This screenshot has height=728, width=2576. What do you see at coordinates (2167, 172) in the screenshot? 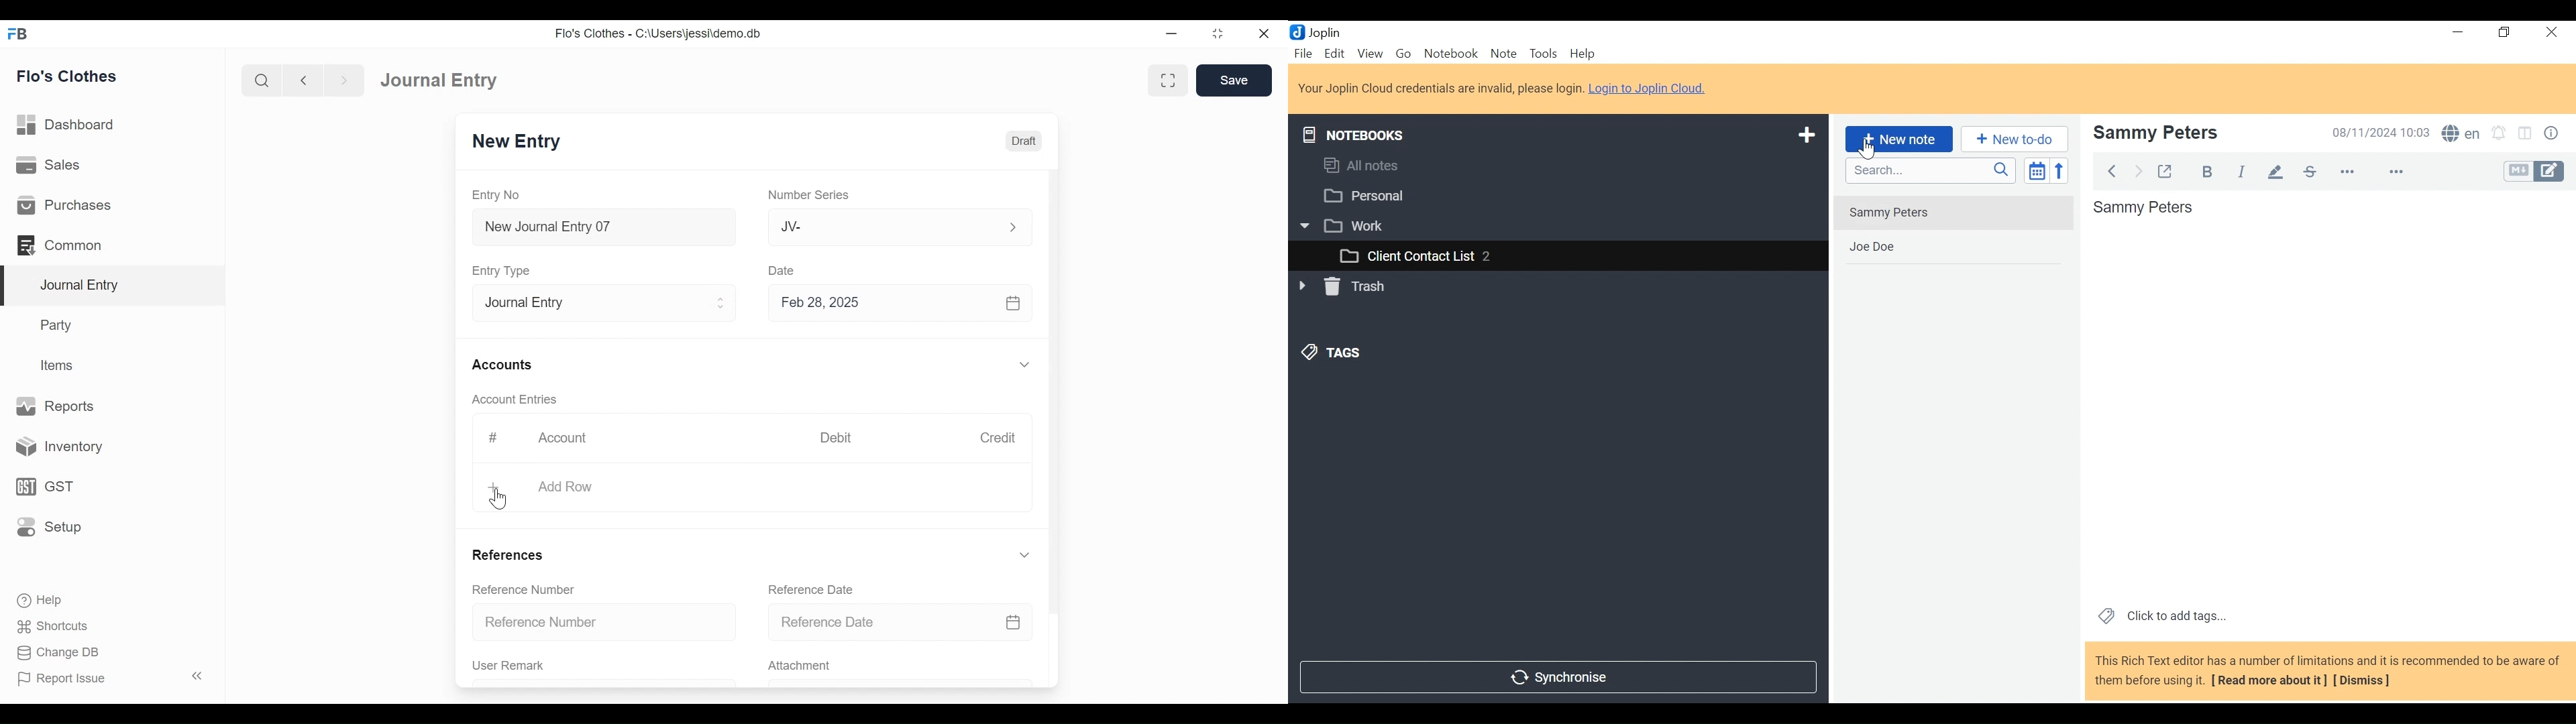
I see `Toggle external editing` at bounding box center [2167, 172].